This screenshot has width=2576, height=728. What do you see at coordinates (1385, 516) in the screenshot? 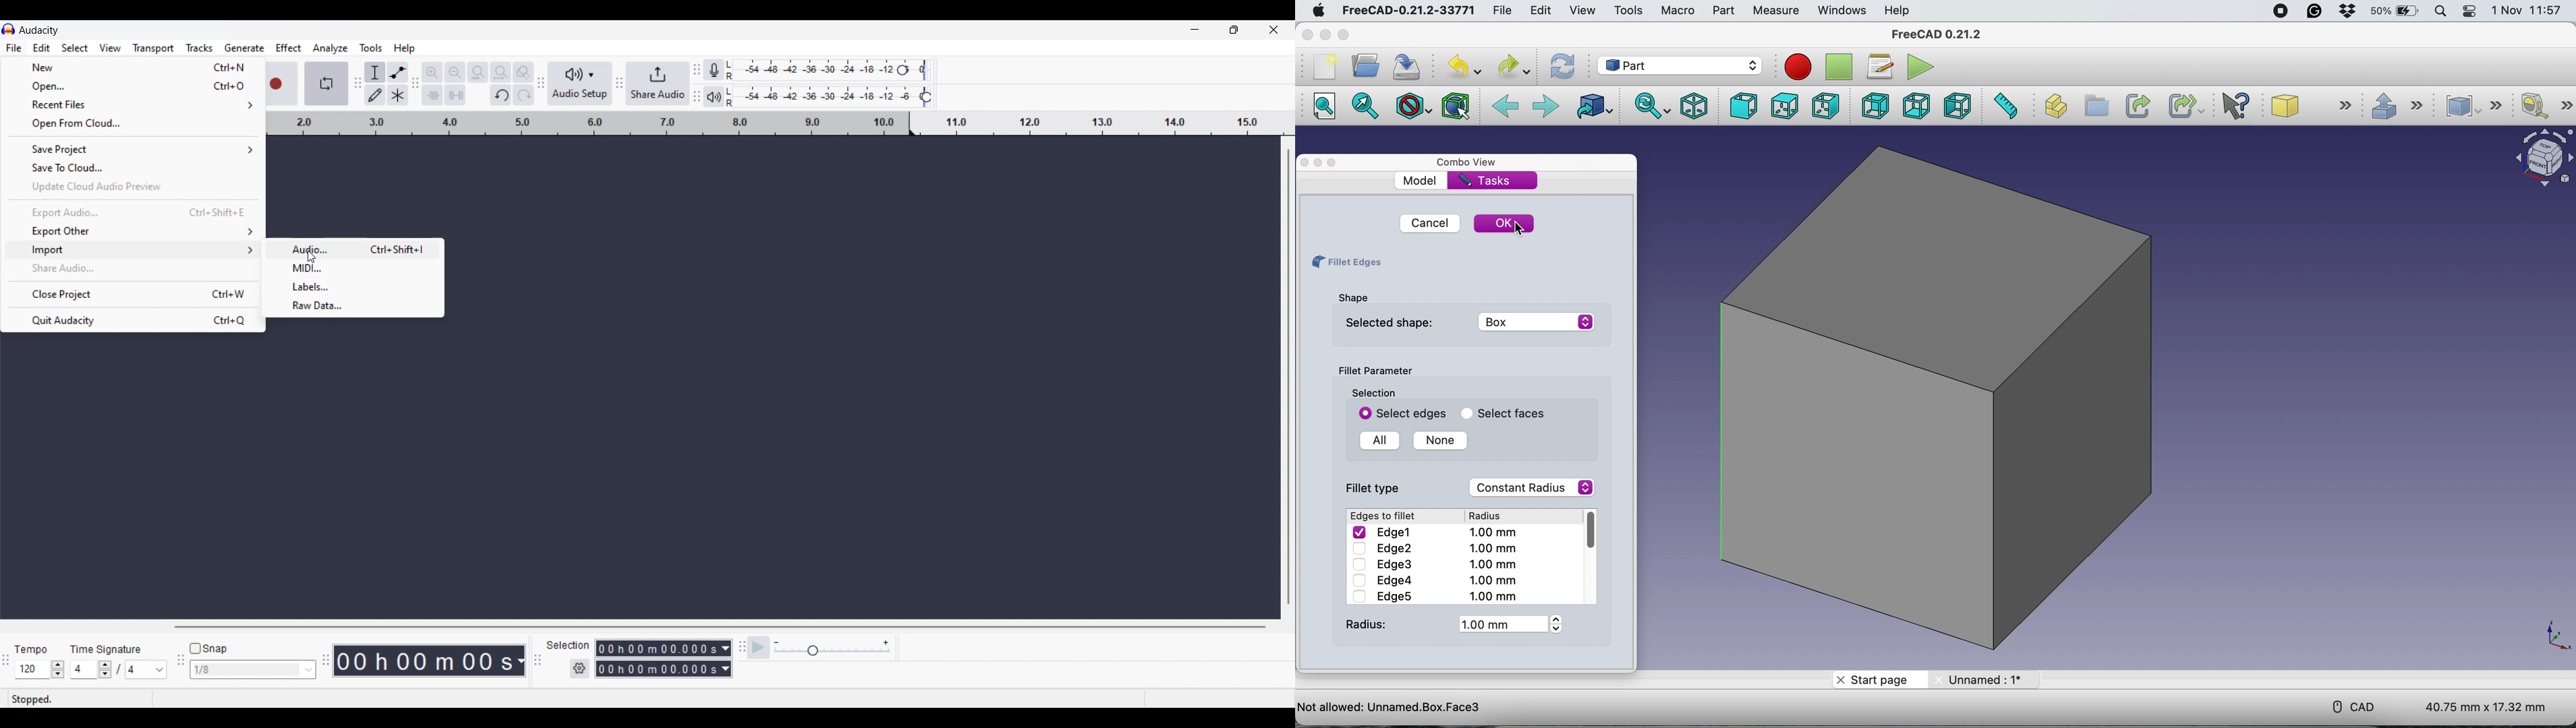
I see `Edges to fillet` at bounding box center [1385, 516].